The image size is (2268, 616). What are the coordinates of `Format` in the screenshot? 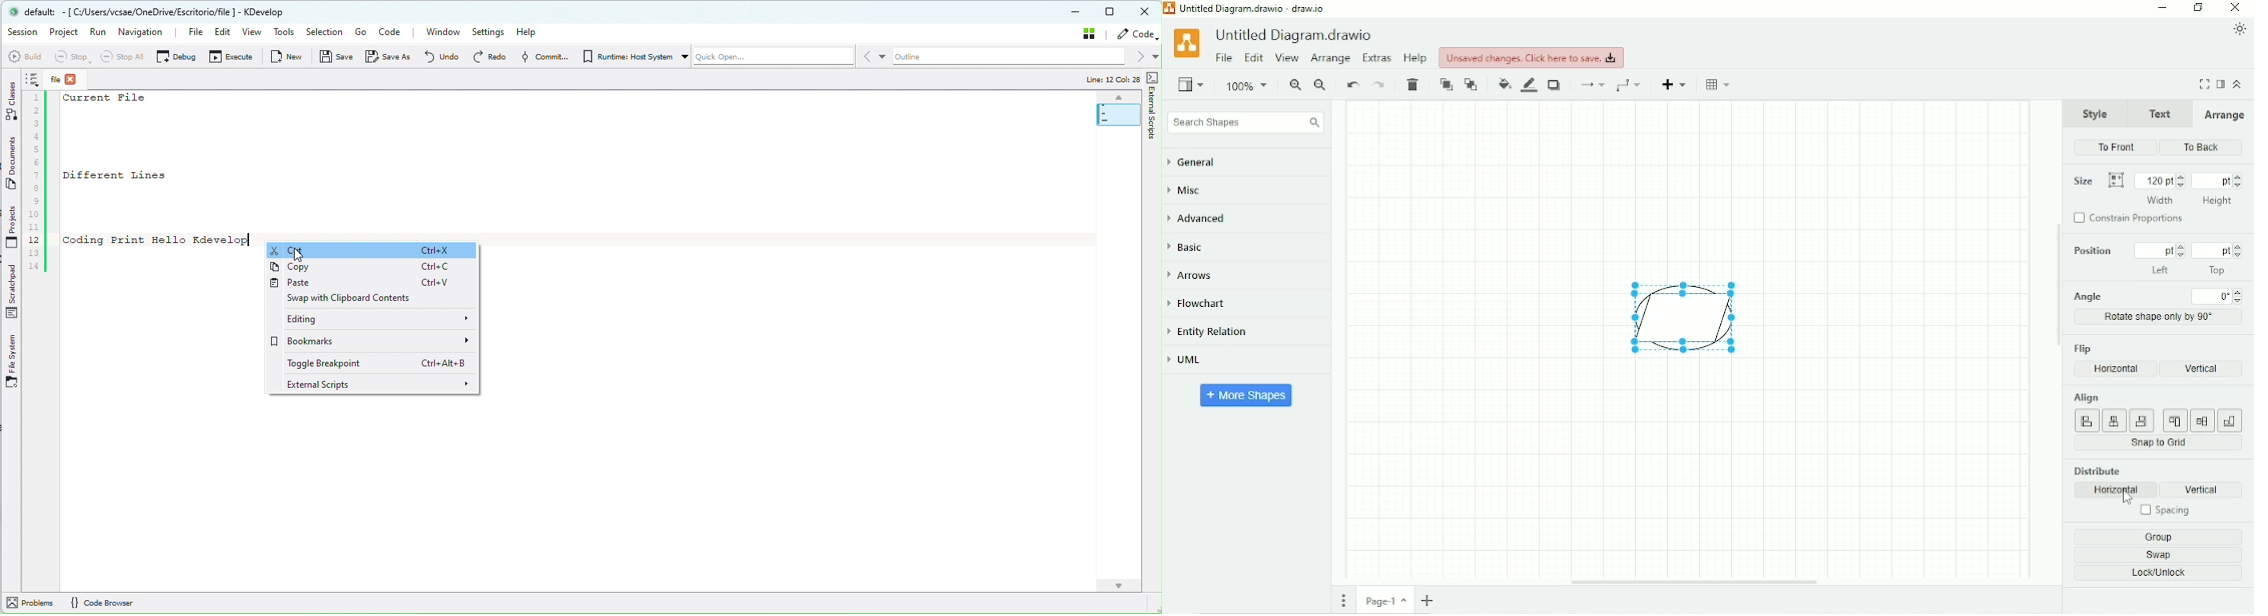 It's located at (2221, 84).